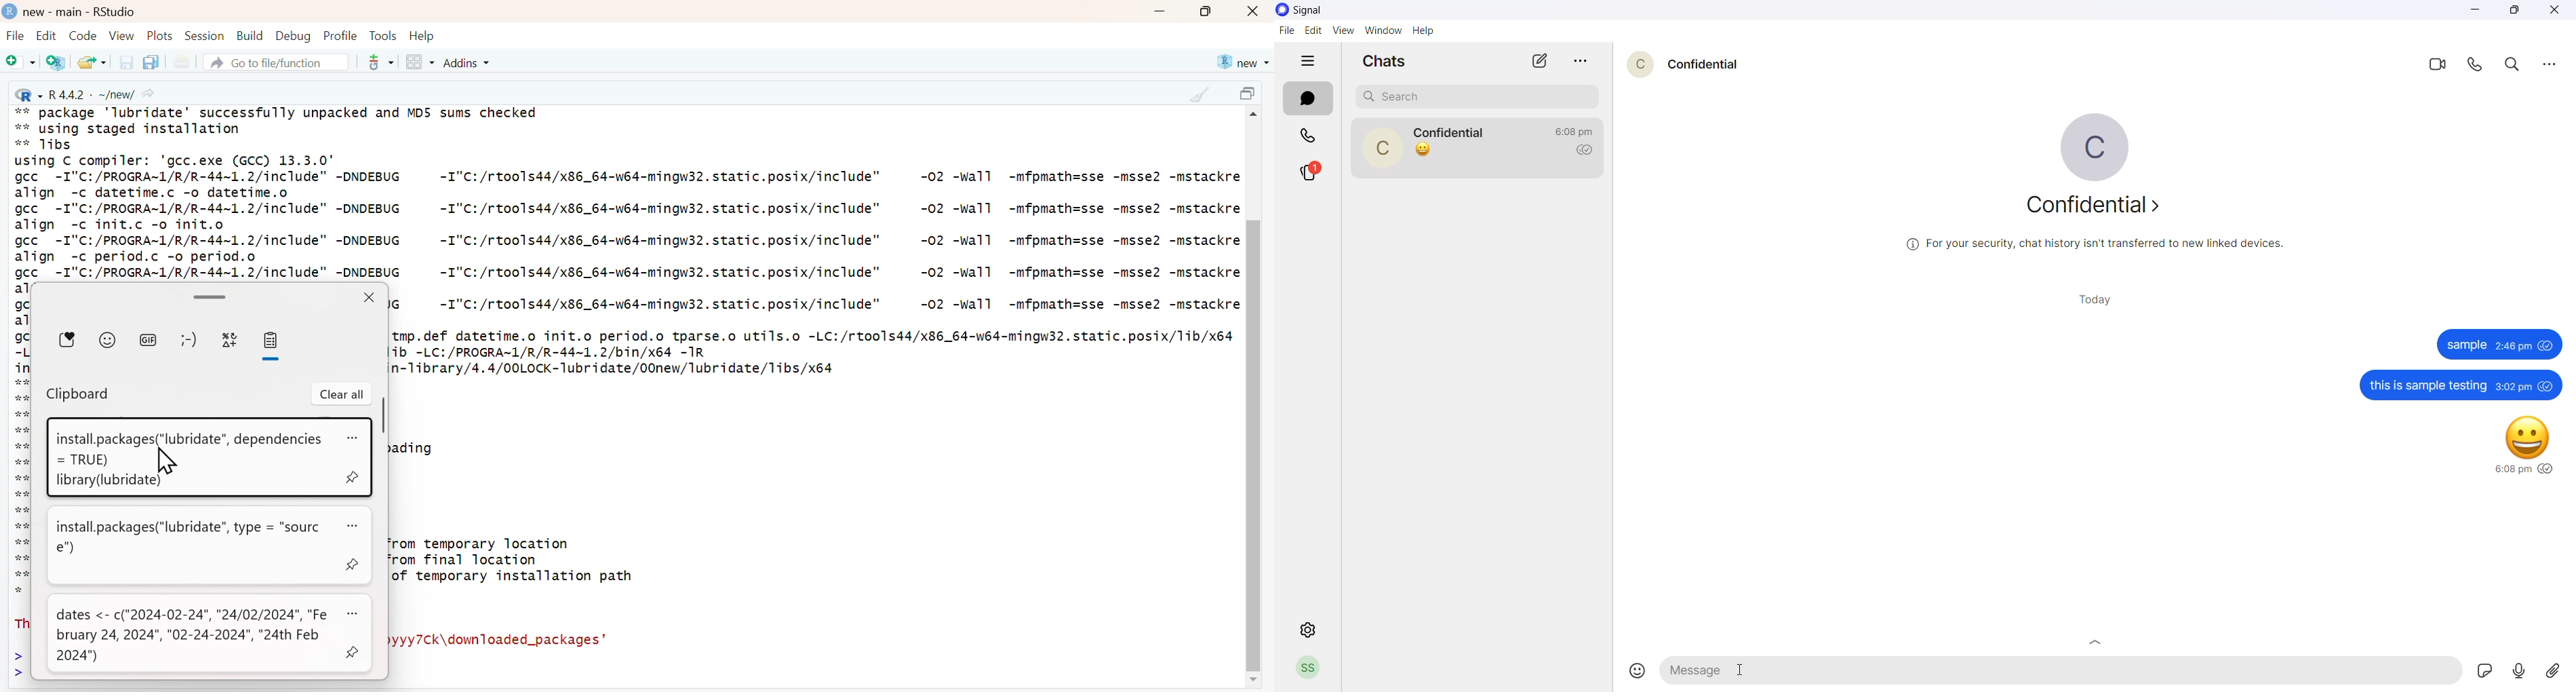 Image resolution: width=2576 pixels, height=700 pixels. Describe the element at coordinates (469, 63) in the screenshot. I see `Addins` at that location.